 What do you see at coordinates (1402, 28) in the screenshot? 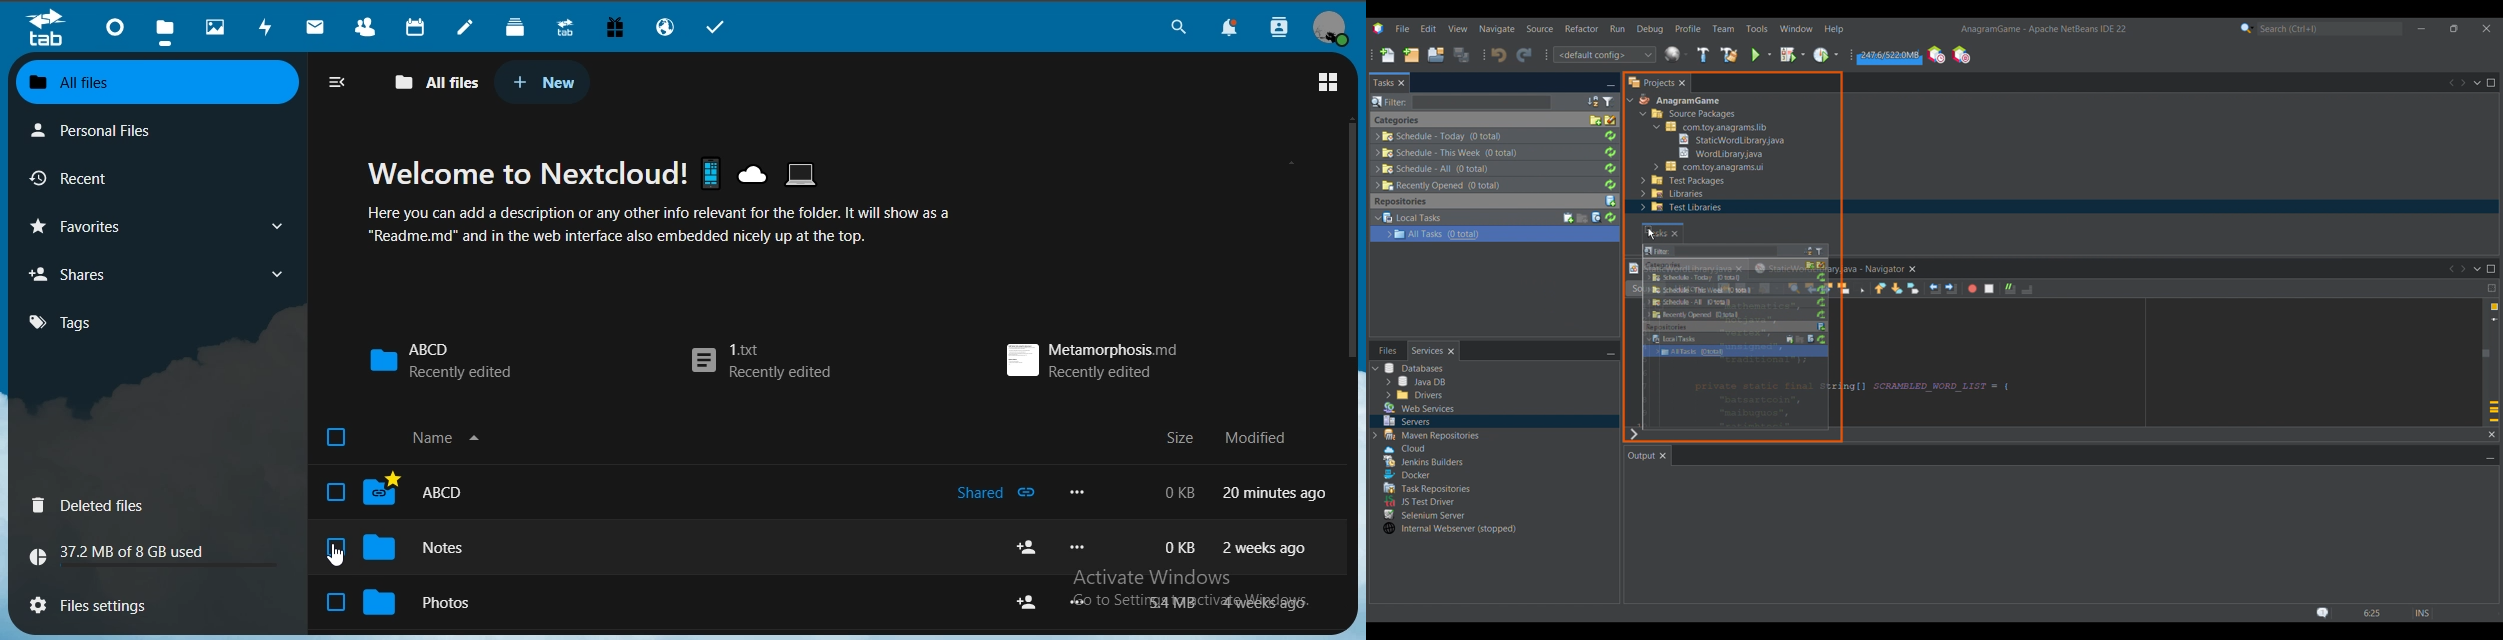
I see `File menu` at bounding box center [1402, 28].